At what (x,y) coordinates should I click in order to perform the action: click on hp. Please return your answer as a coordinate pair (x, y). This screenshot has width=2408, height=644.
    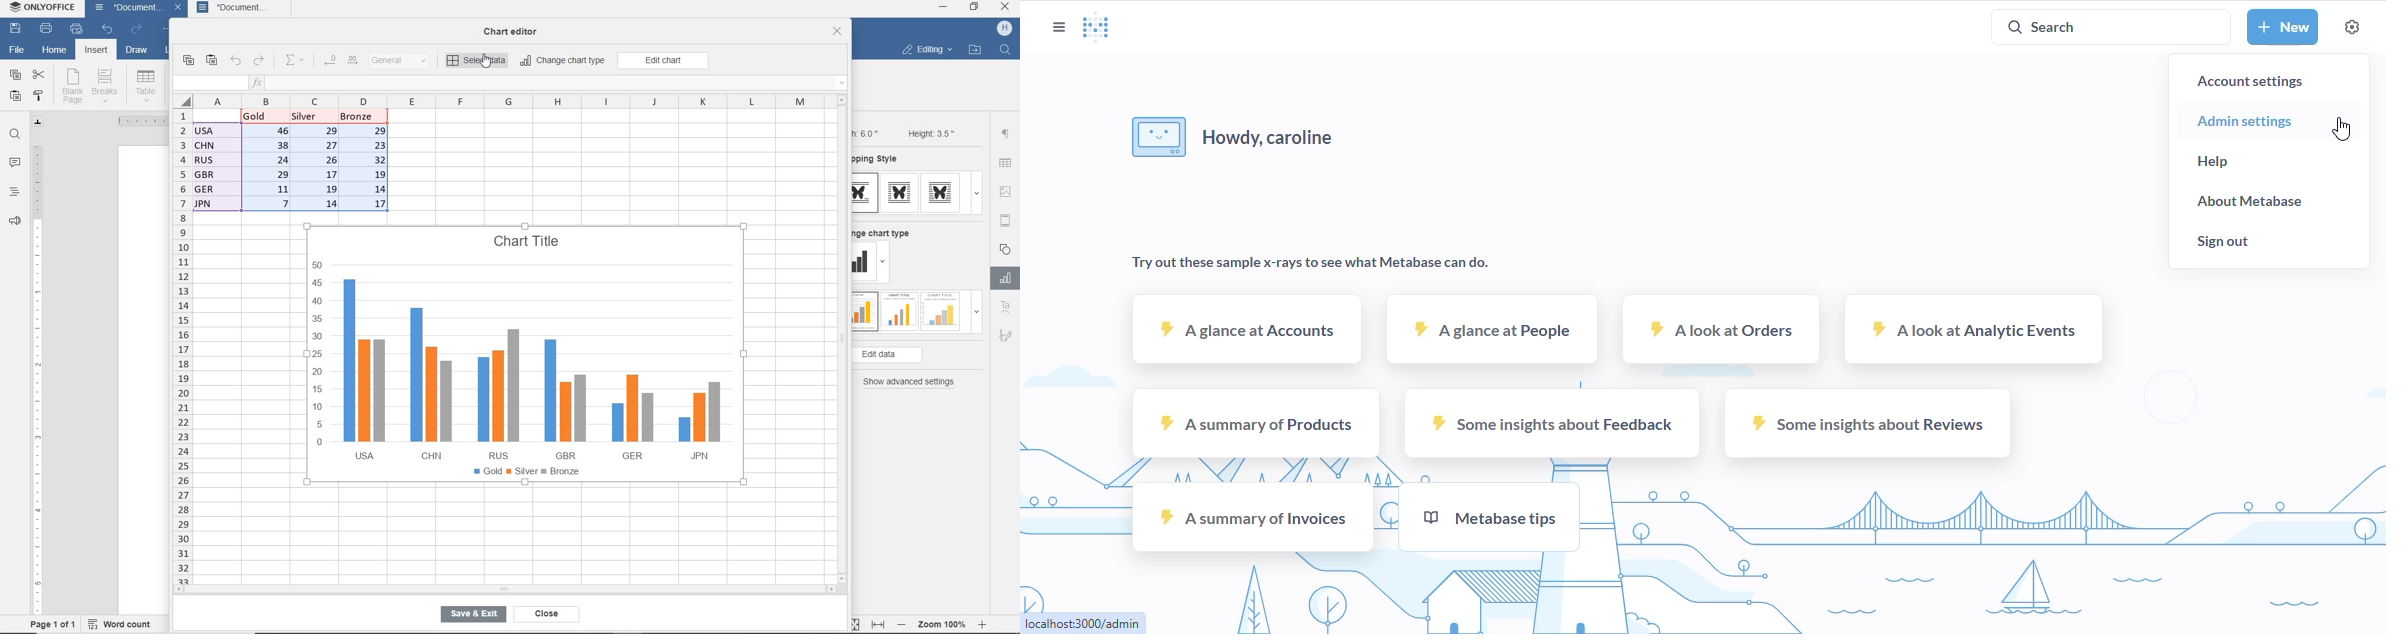
    Looking at the image, I should click on (1005, 29).